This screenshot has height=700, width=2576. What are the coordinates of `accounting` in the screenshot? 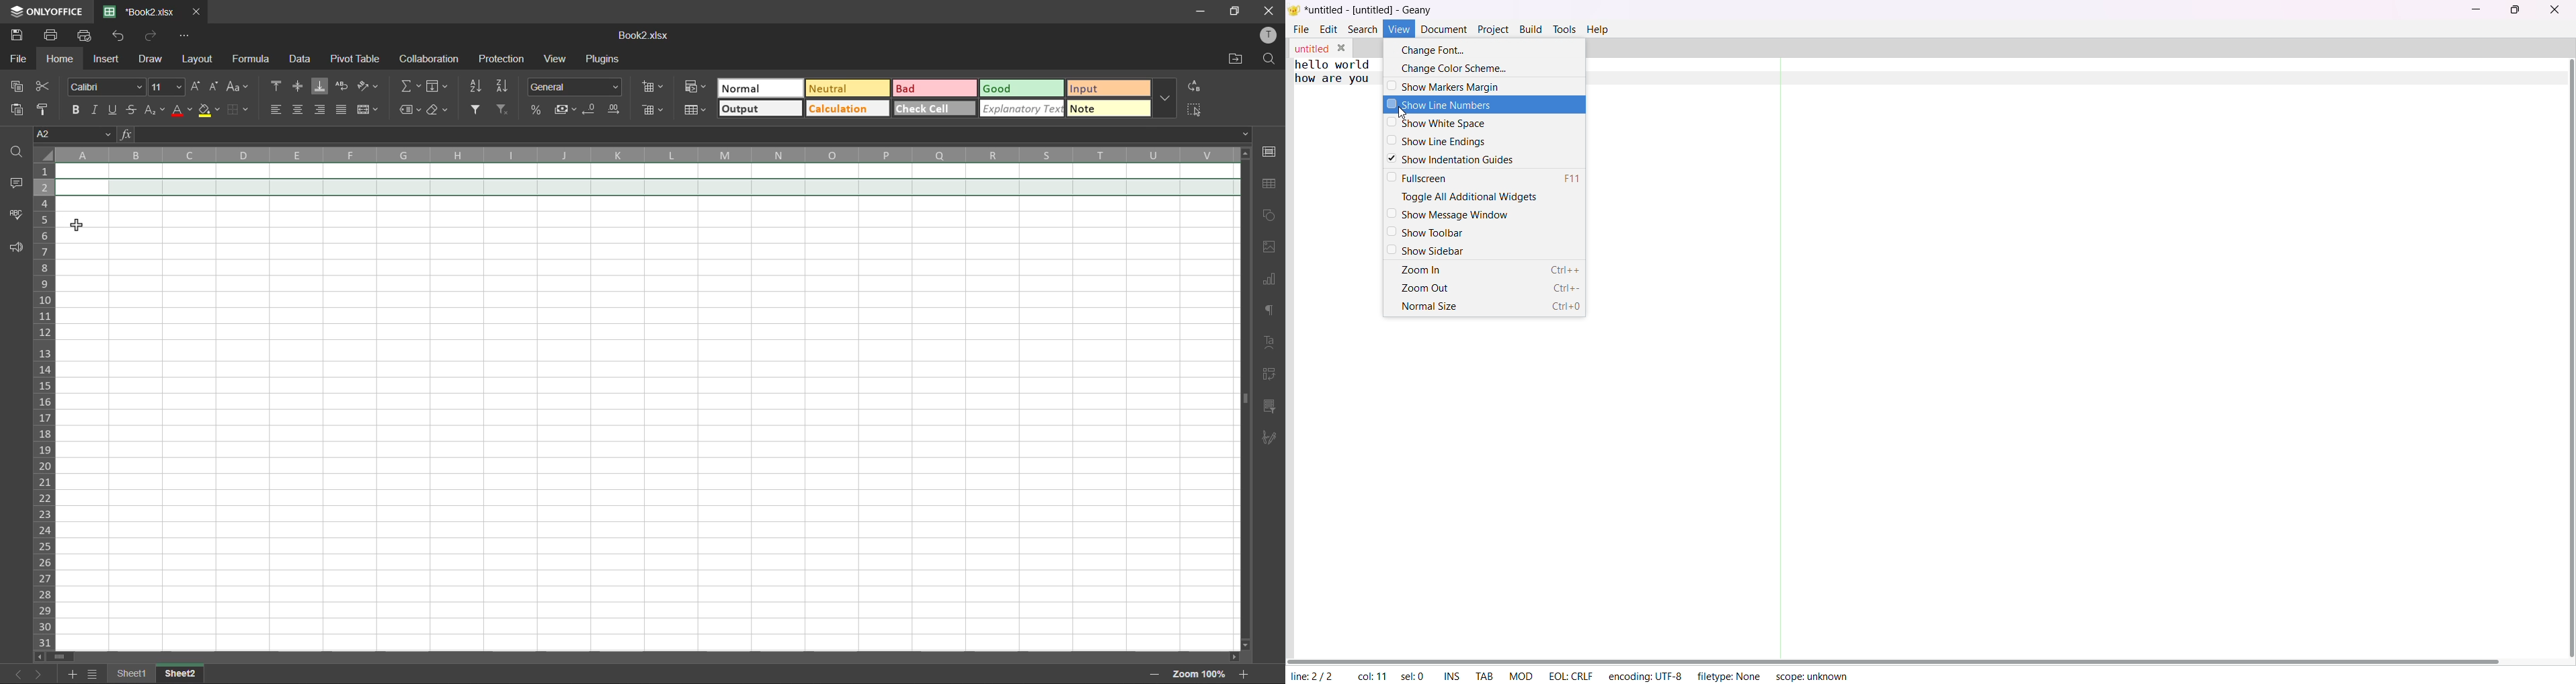 It's located at (567, 110).